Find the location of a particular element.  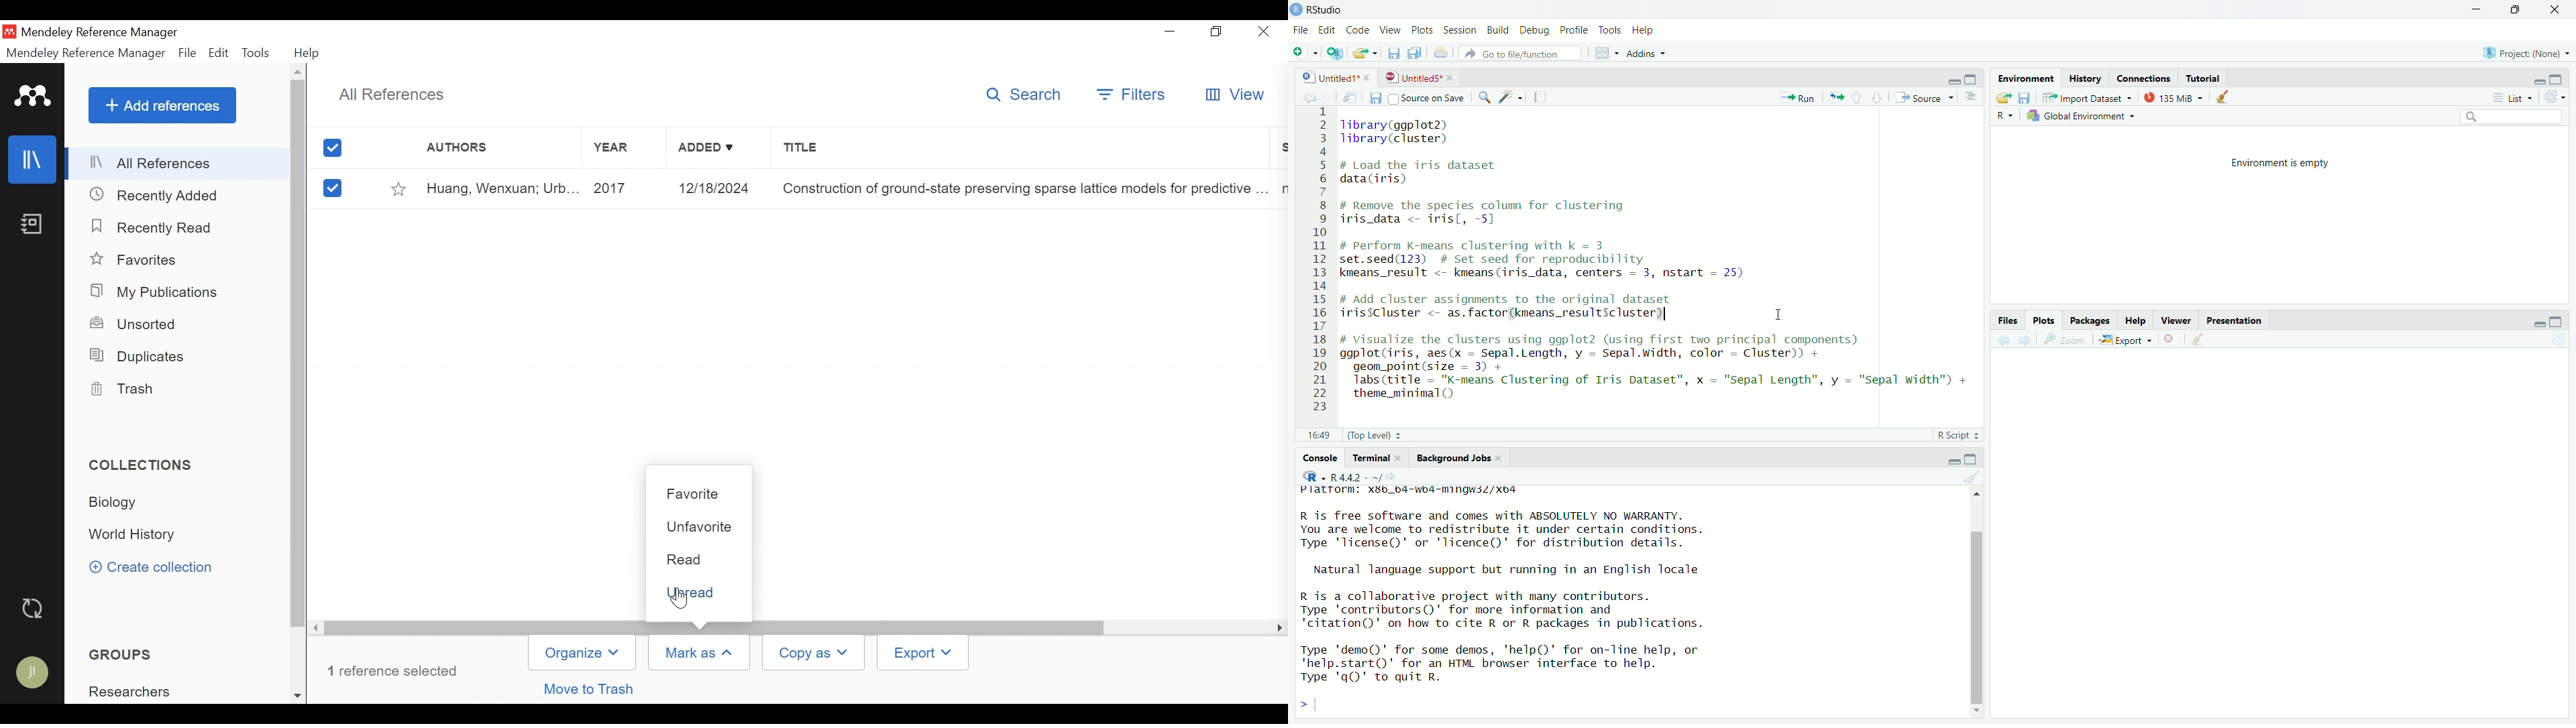

find/replace is located at coordinates (1481, 97).